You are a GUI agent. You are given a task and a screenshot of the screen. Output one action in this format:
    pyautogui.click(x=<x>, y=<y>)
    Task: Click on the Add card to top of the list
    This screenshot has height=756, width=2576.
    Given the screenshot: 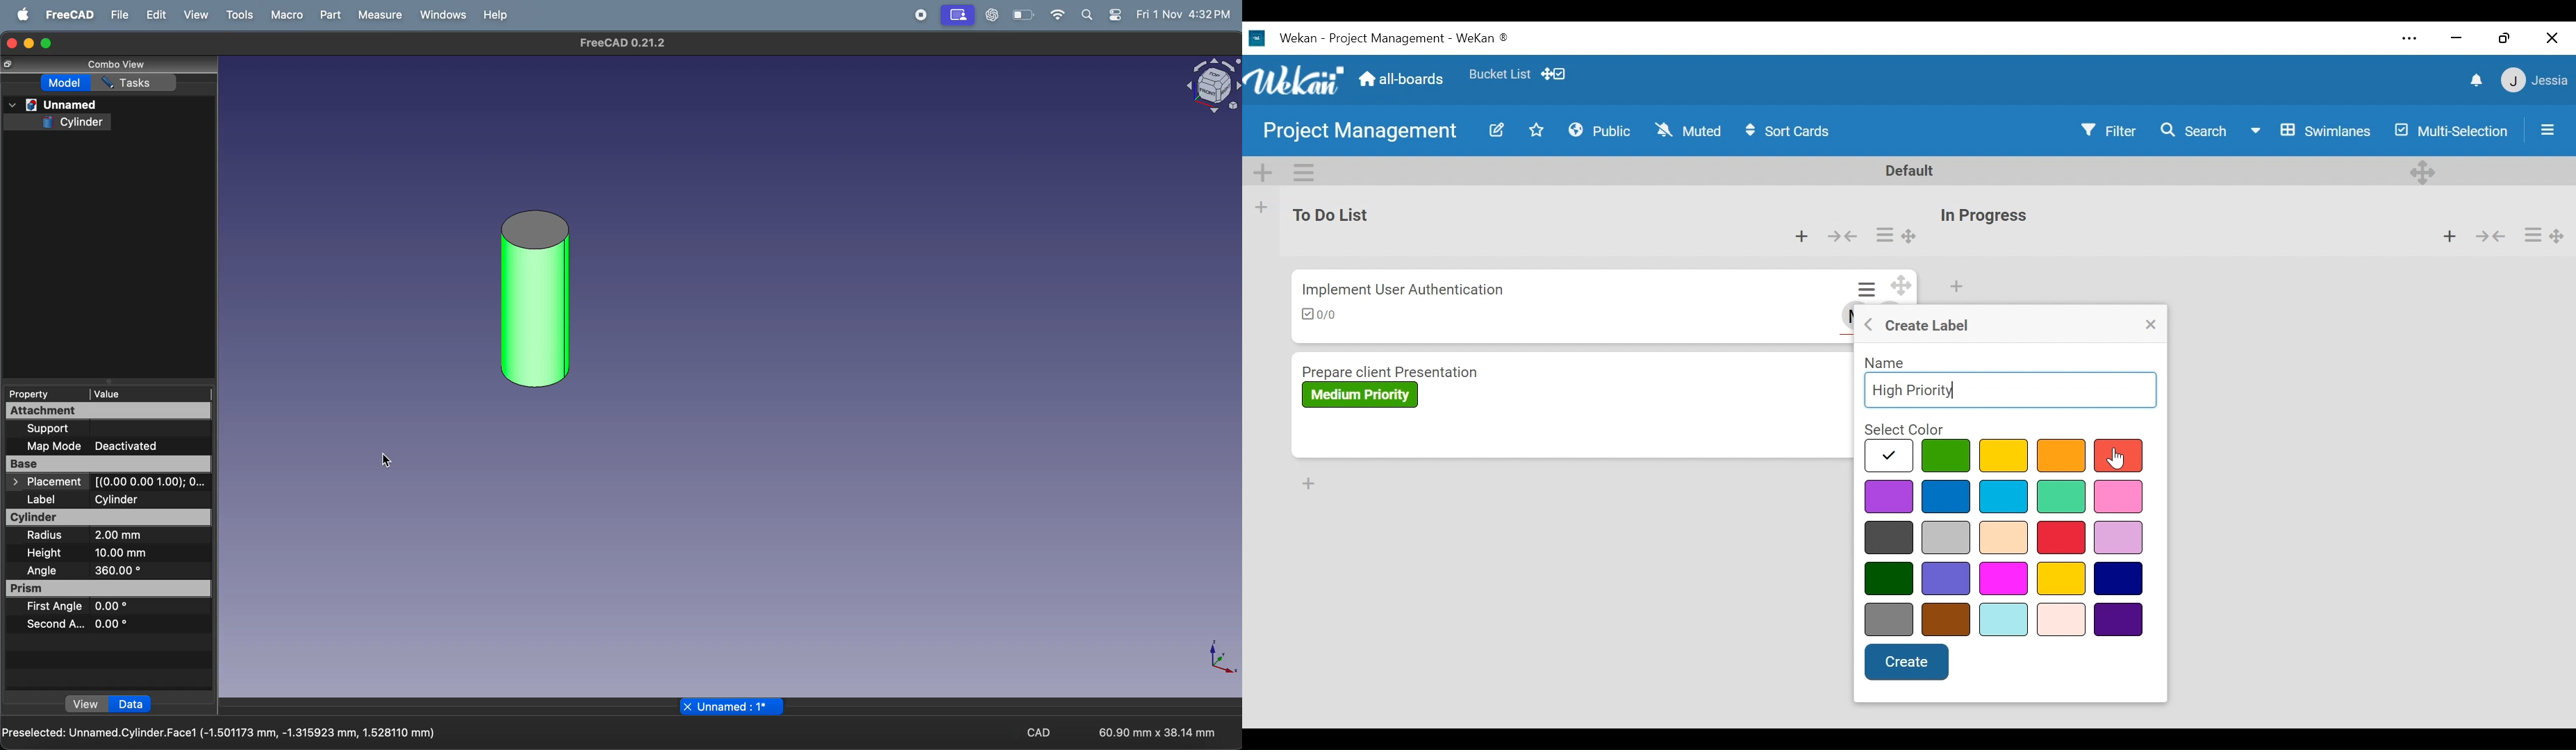 What is the action you would take?
    pyautogui.click(x=1802, y=238)
    